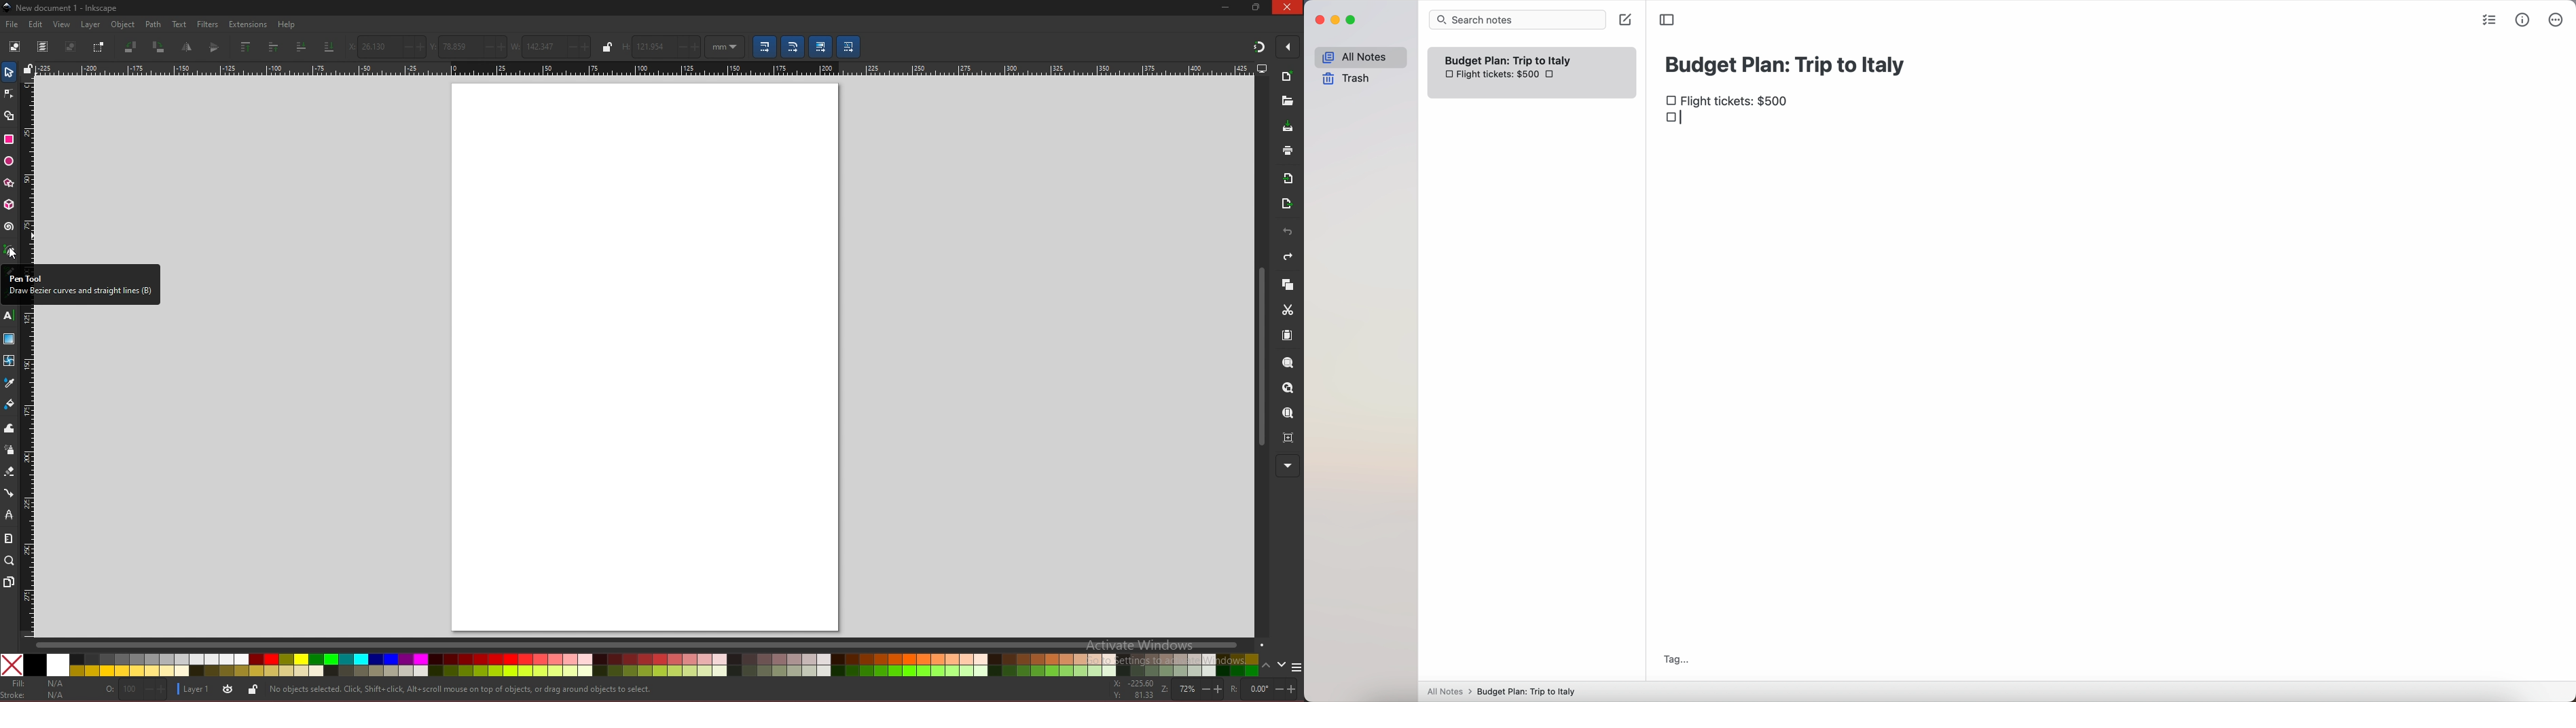 The width and height of the screenshot is (2576, 728). Describe the element at coordinates (1286, 101) in the screenshot. I see `new` at that location.